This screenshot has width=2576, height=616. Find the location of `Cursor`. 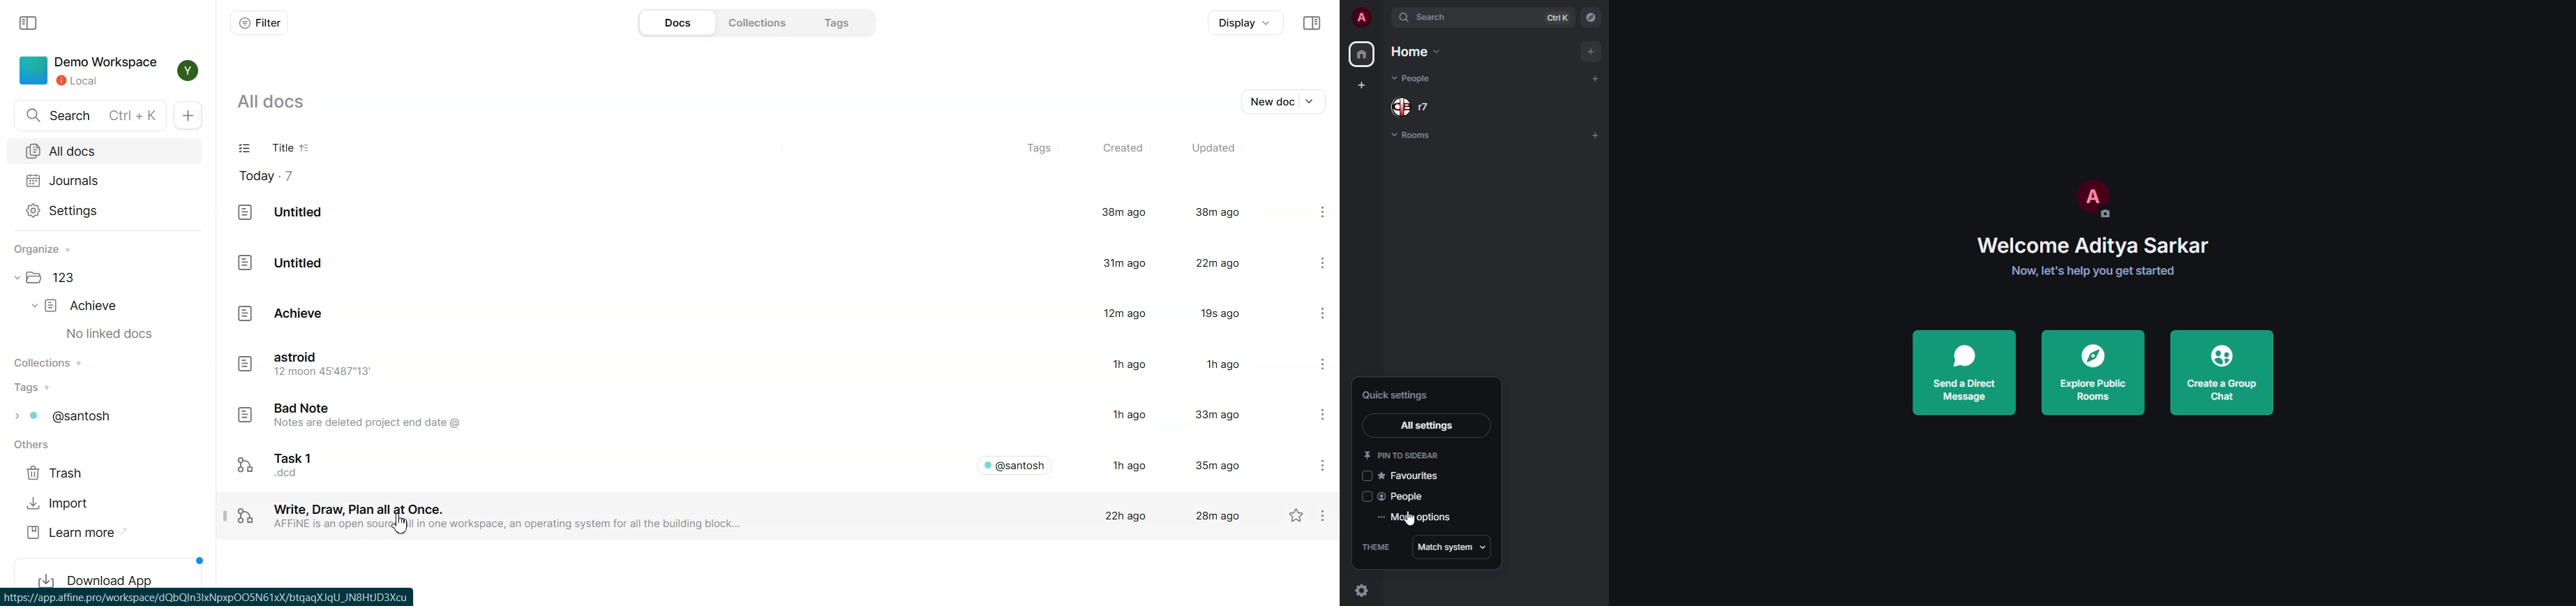

Cursor is located at coordinates (401, 523).